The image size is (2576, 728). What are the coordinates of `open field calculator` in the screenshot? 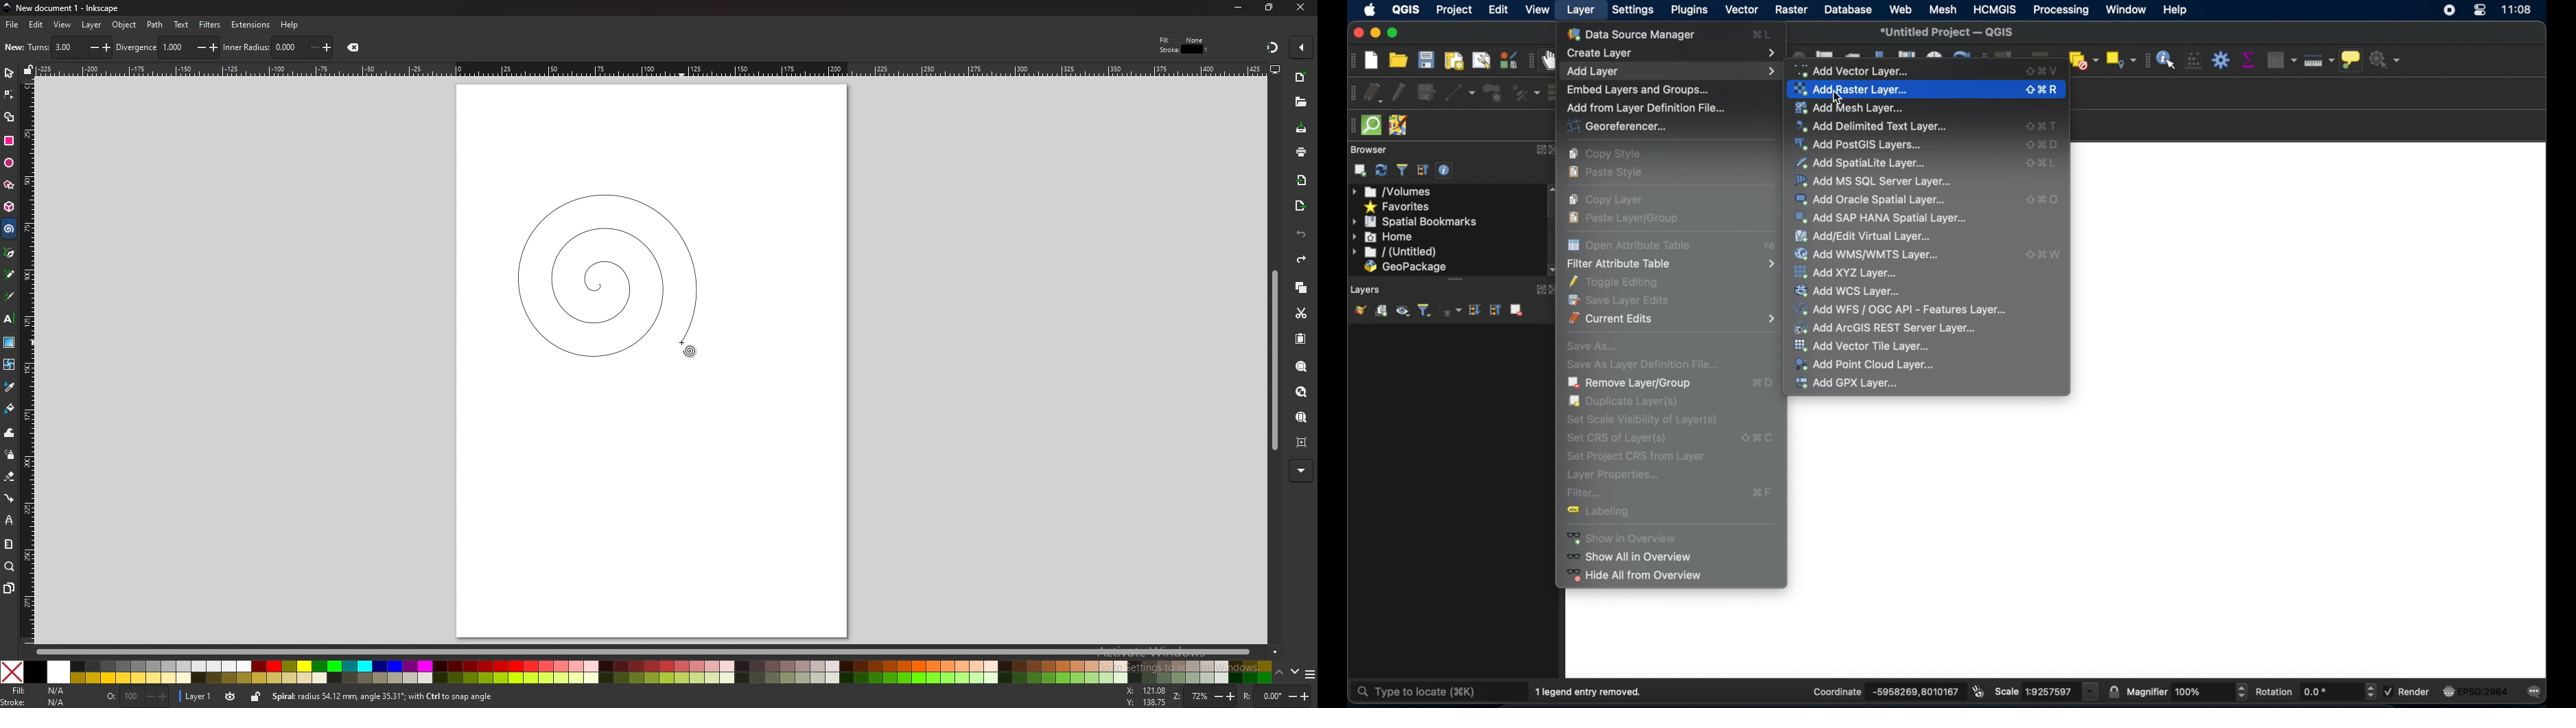 It's located at (2194, 60).